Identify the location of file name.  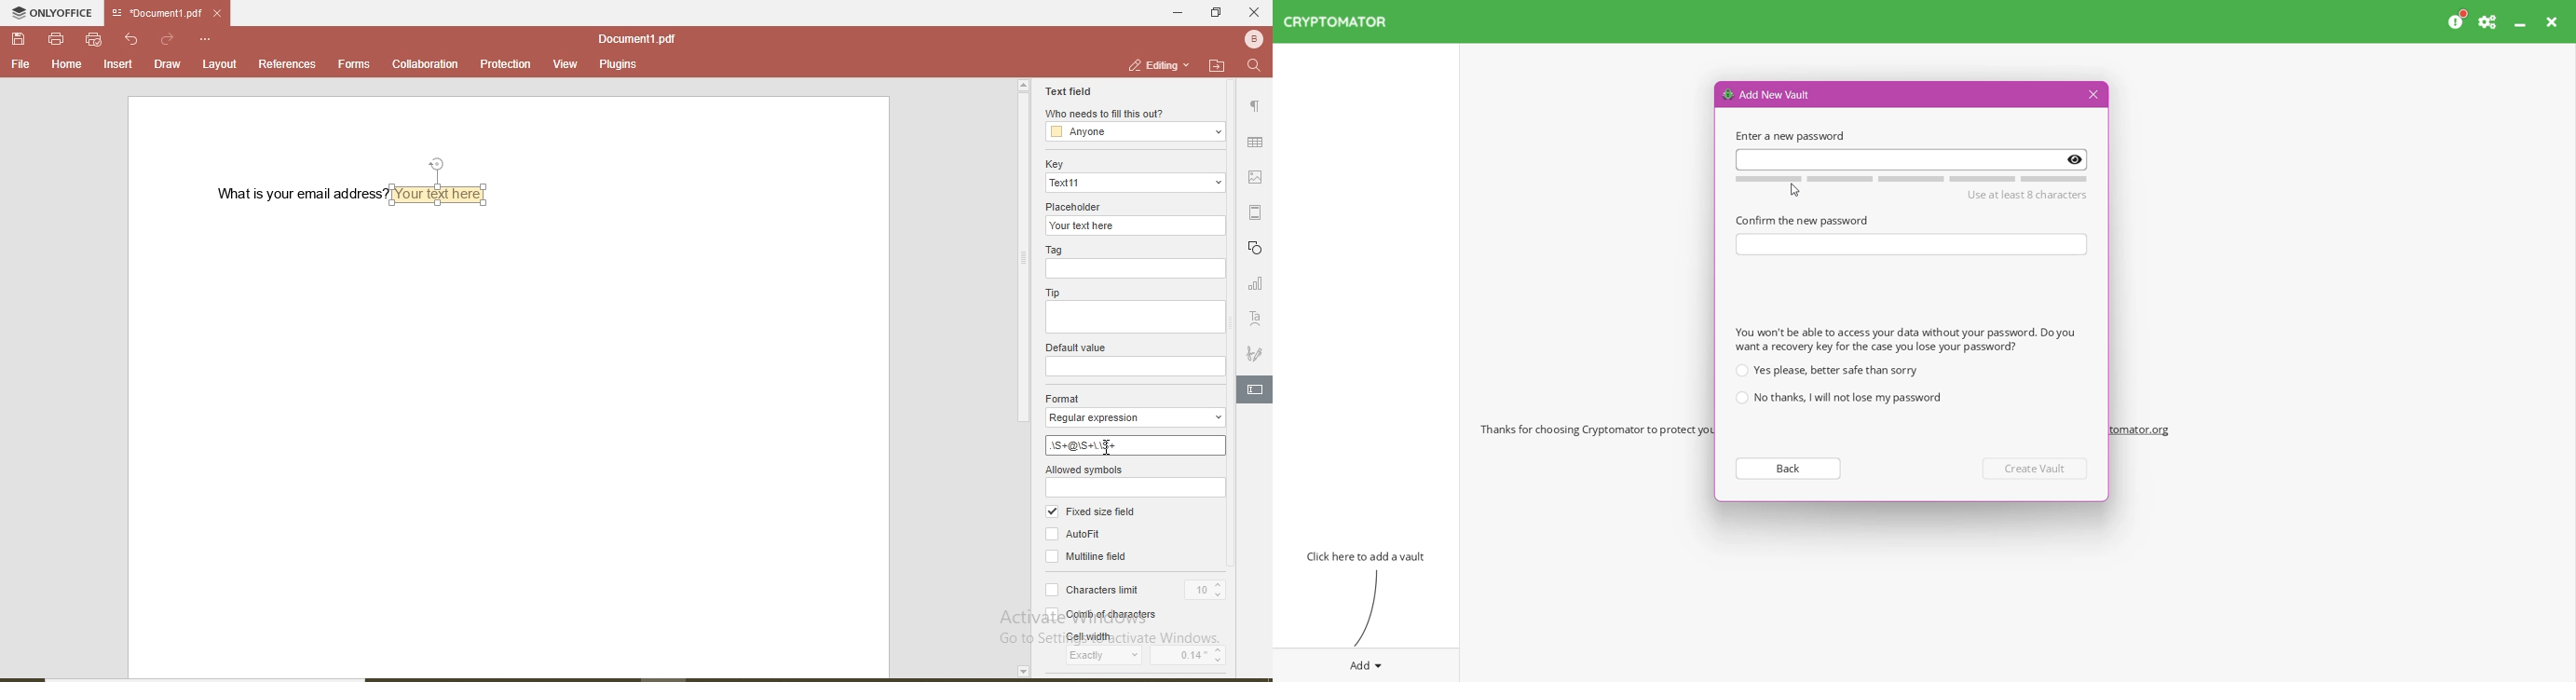
(153, 14).